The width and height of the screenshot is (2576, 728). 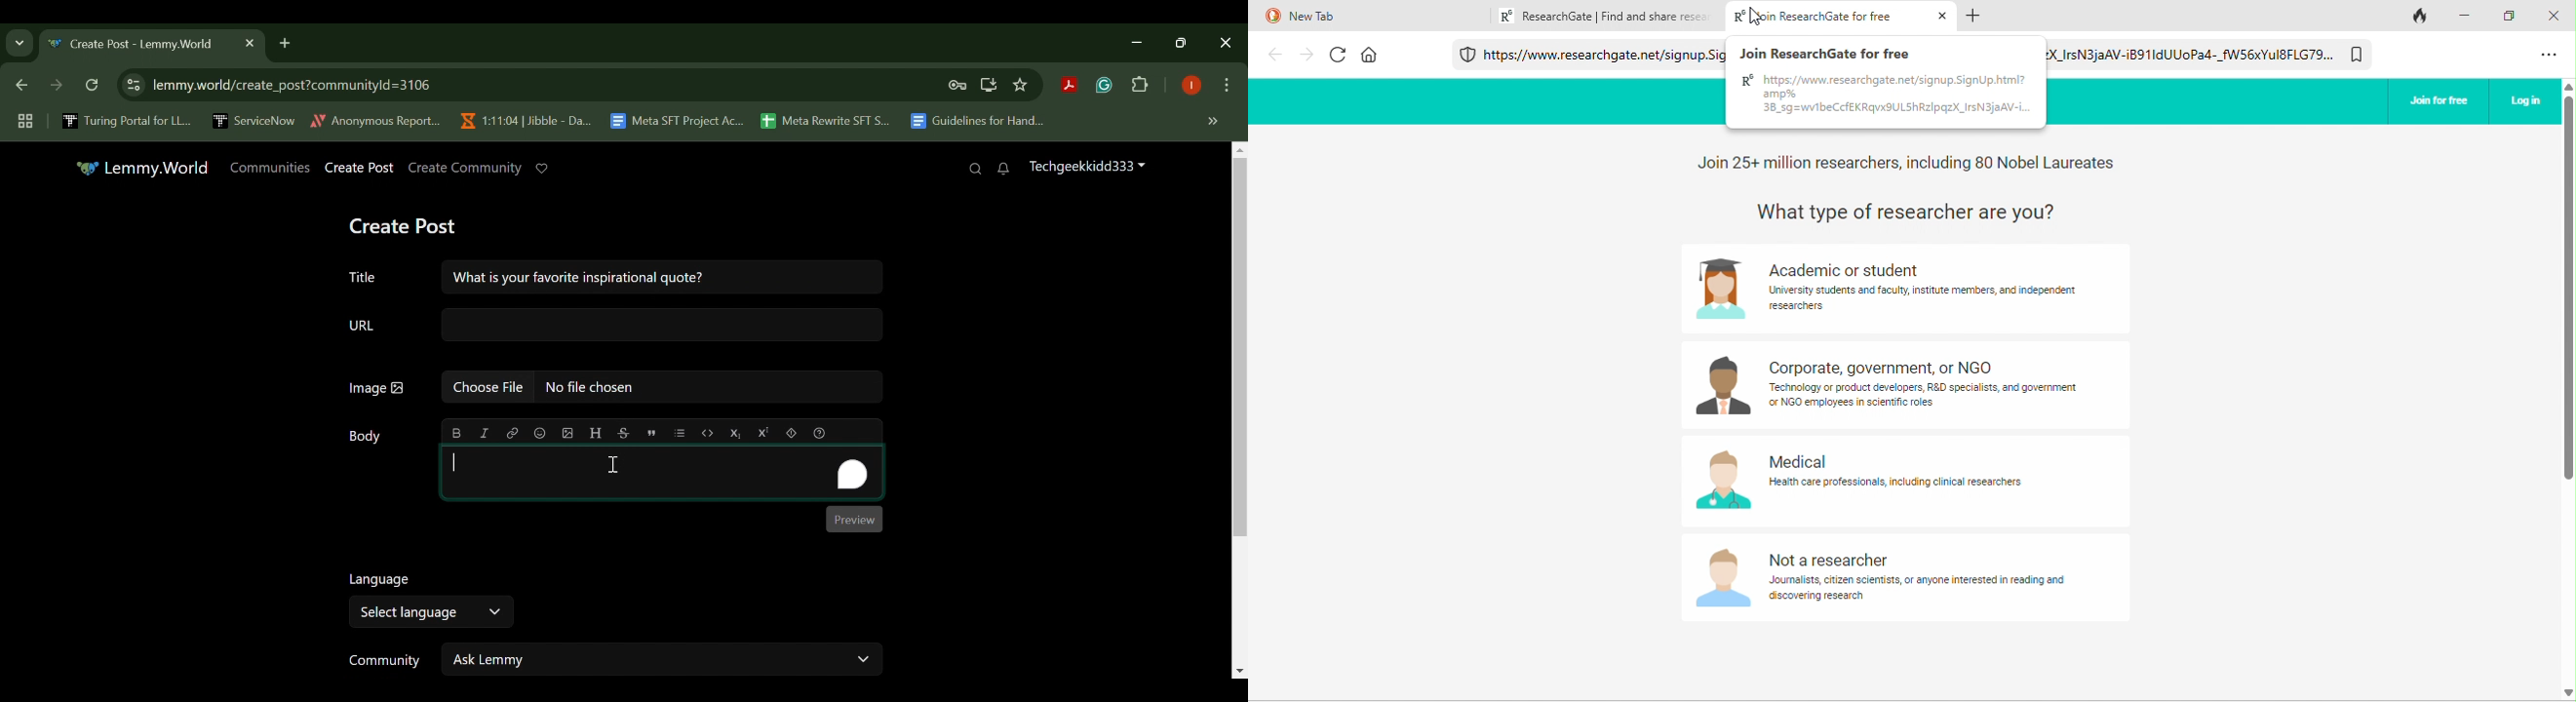 What do you see at coordinates (457, 433) in the screenshot?
I see `bold` at bounding box center [457, 433].